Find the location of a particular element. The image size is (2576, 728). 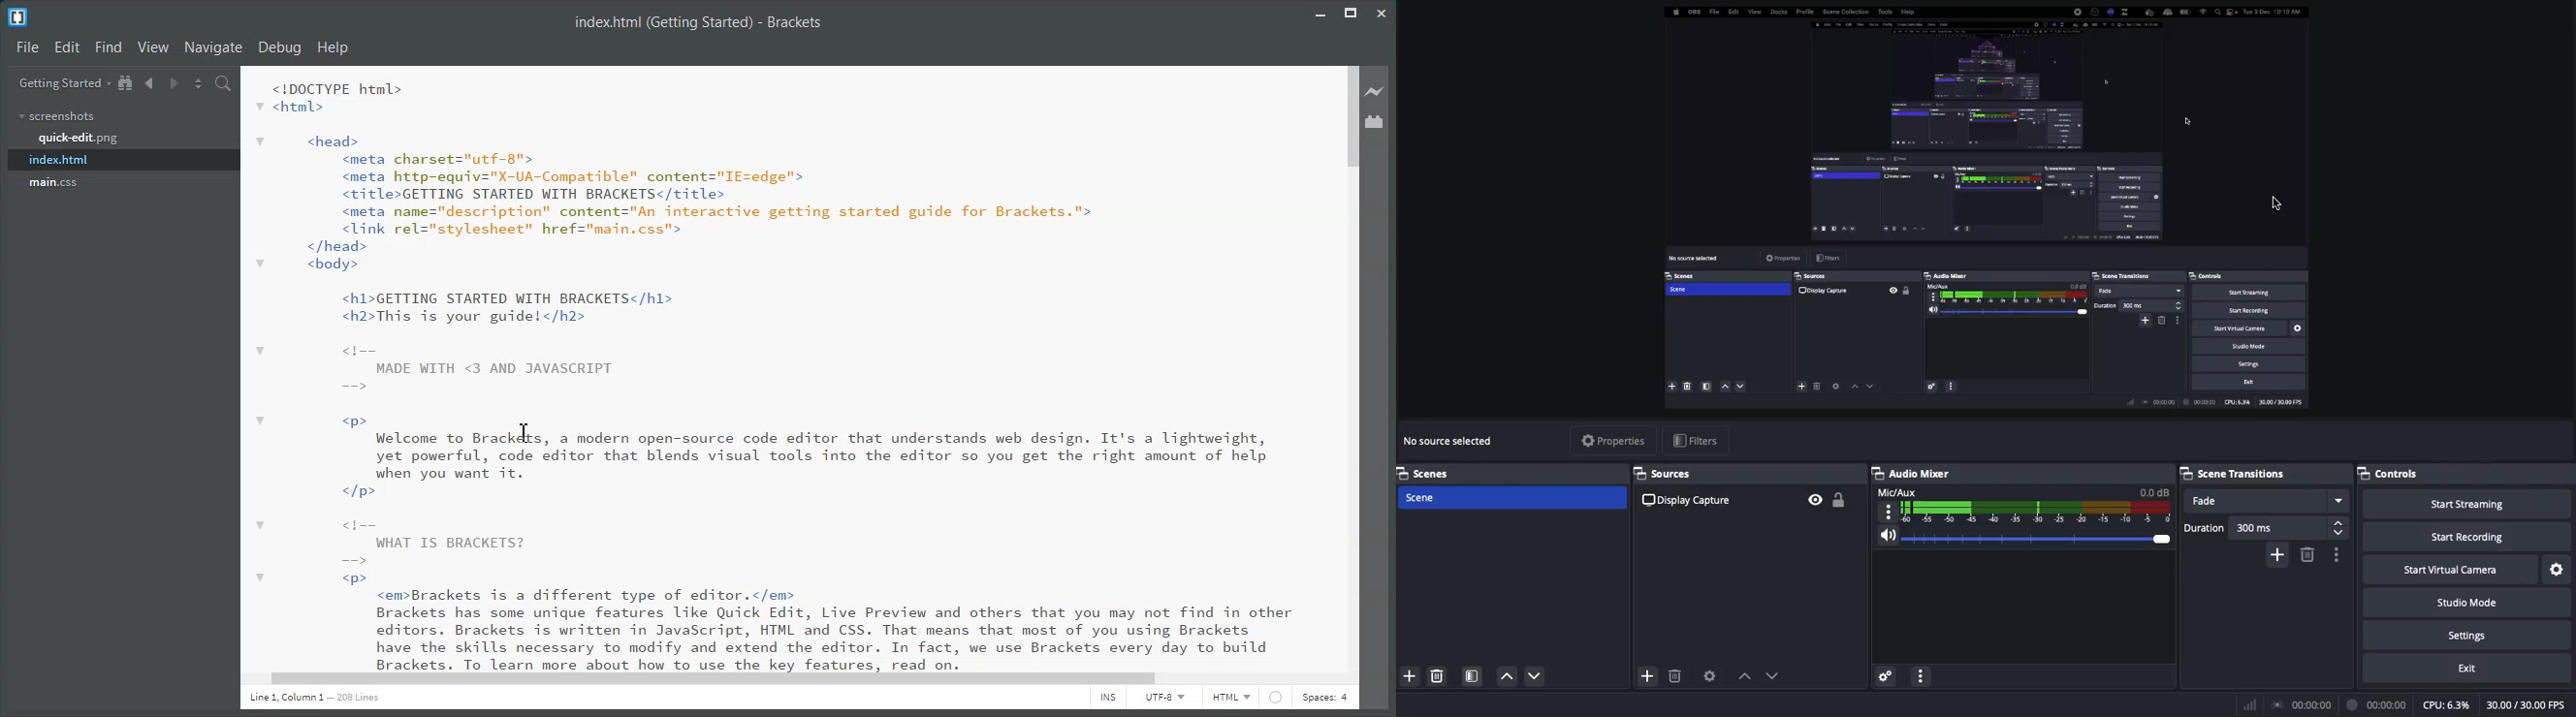

Delete is located at coordinates (1676, 677).